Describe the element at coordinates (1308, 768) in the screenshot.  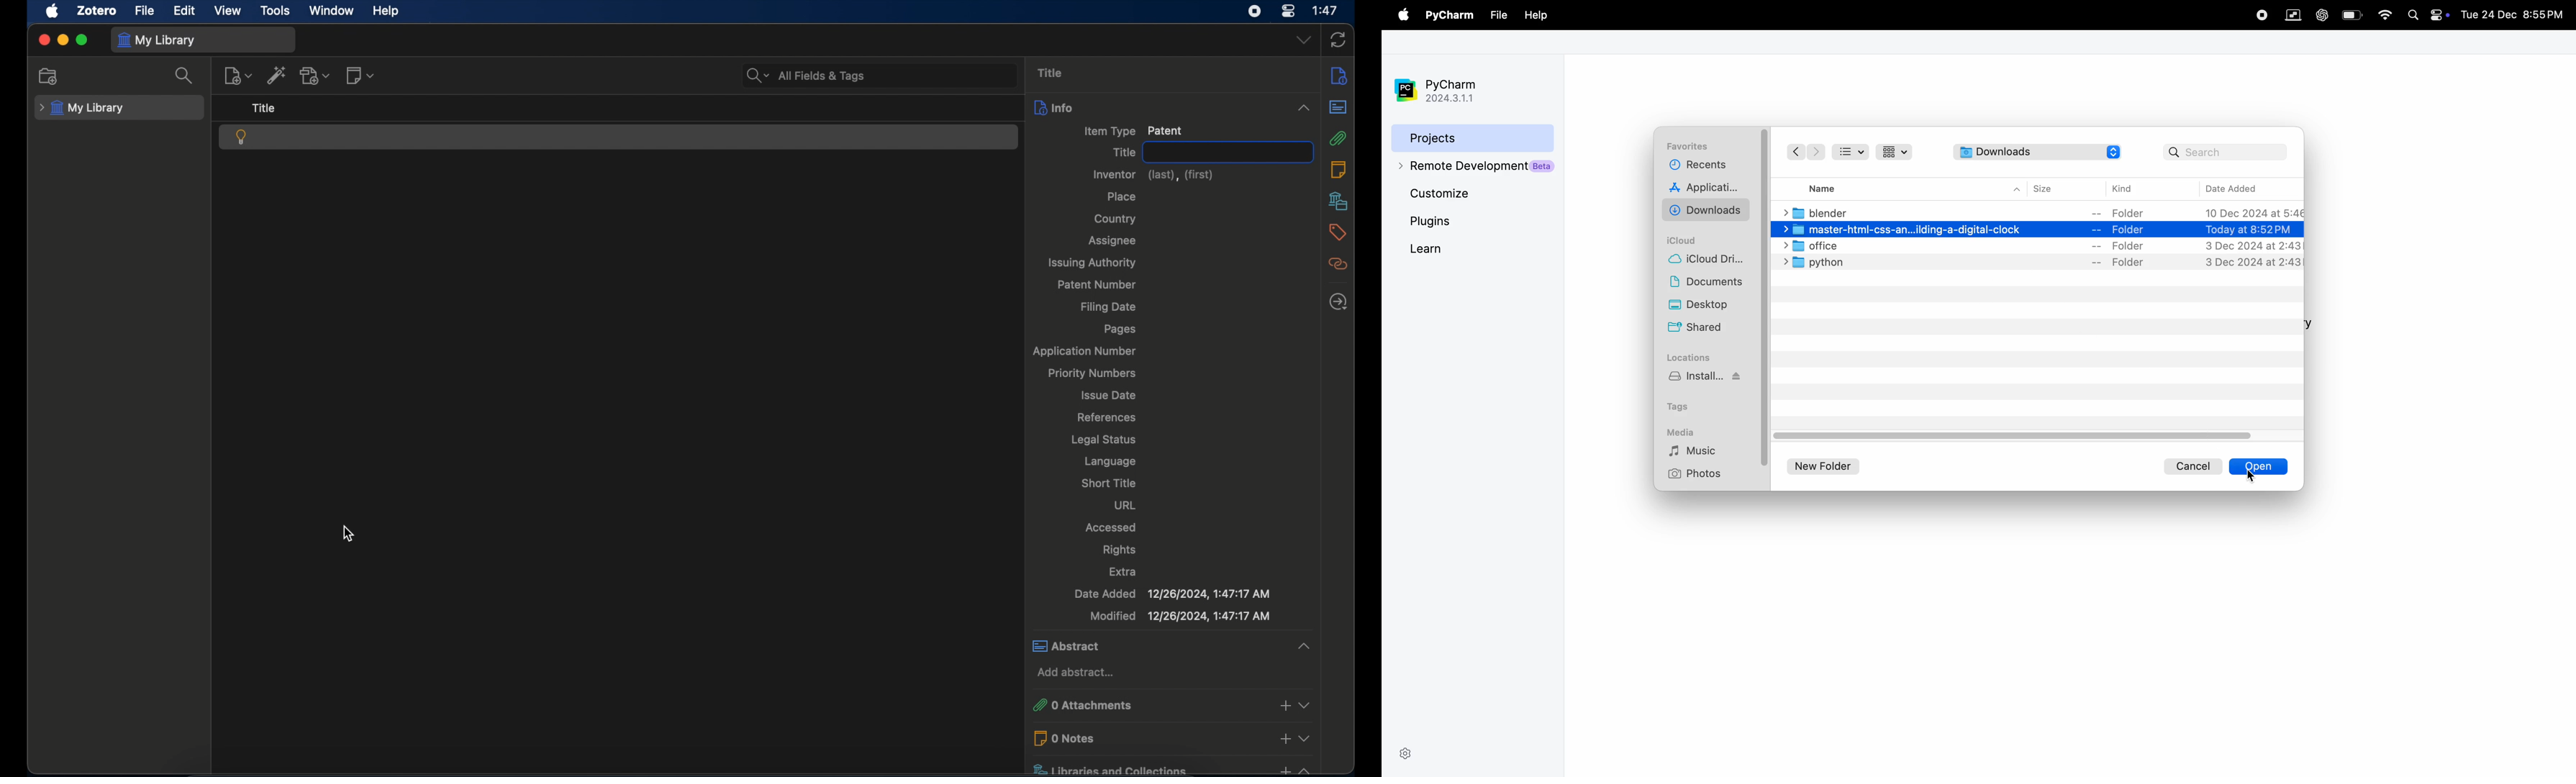
I see `Collapse or expand ` at that location.